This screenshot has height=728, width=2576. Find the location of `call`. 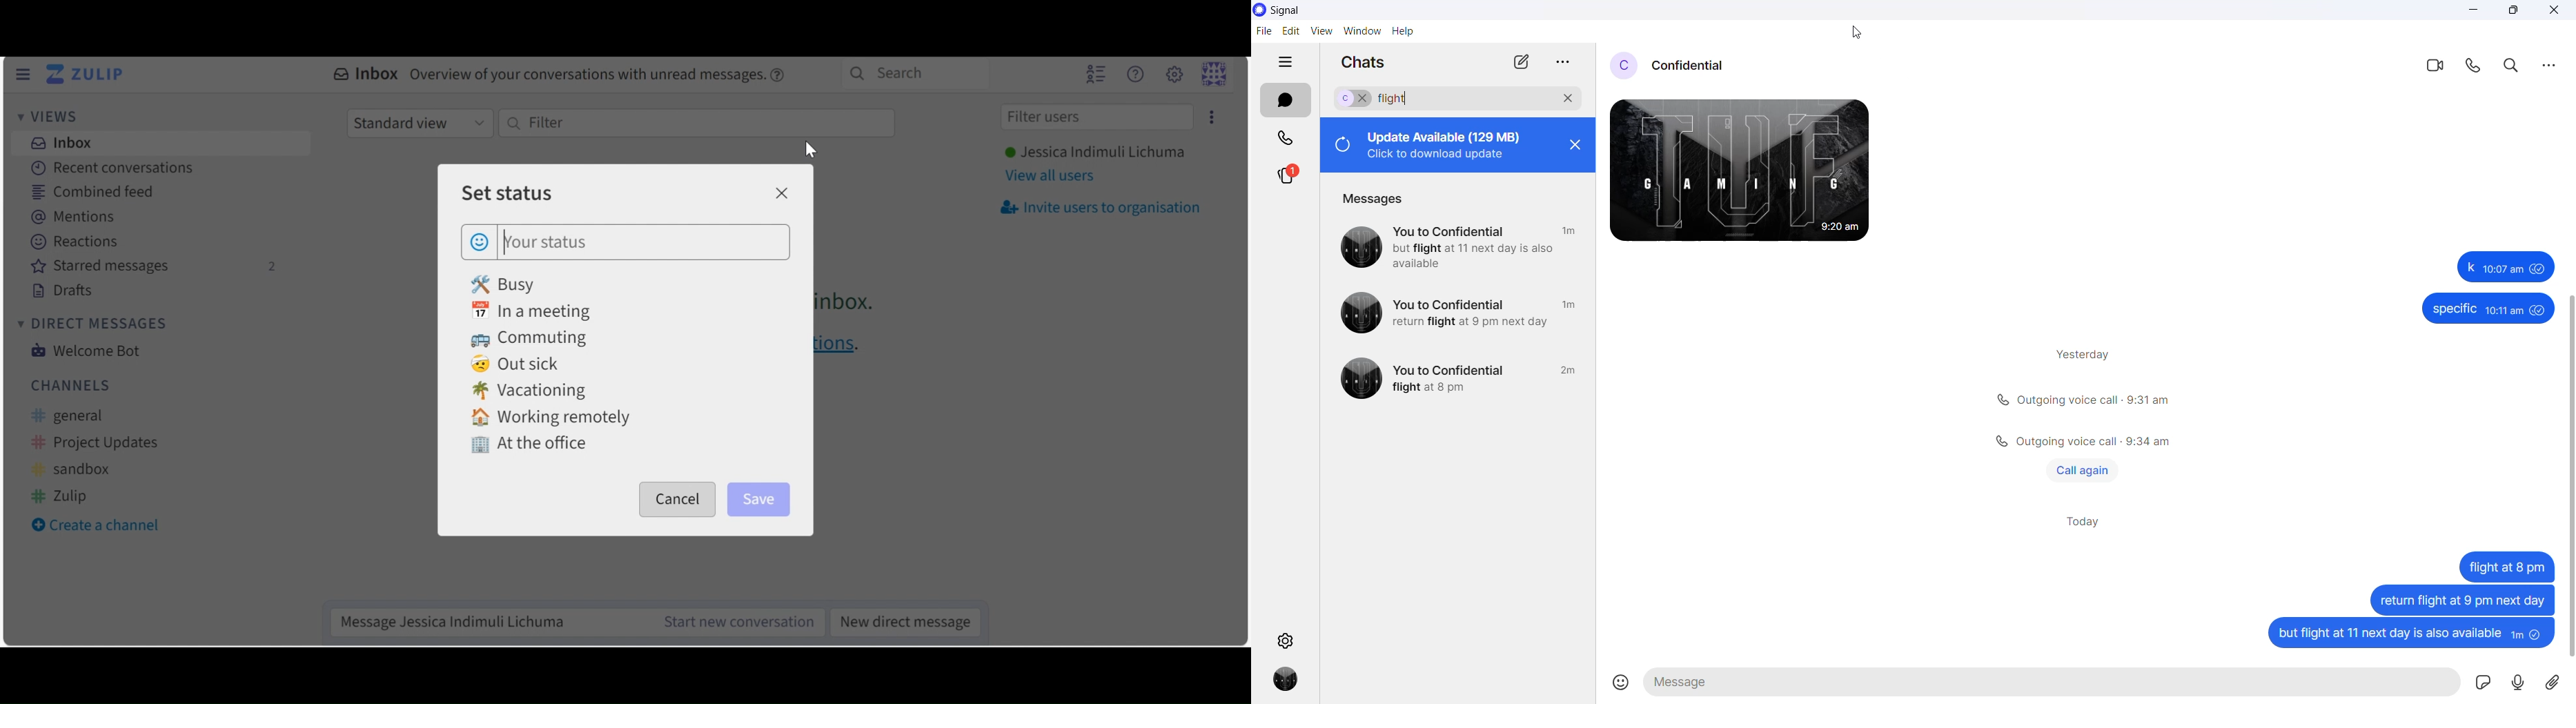

call is located at coordinates (2477, 66).